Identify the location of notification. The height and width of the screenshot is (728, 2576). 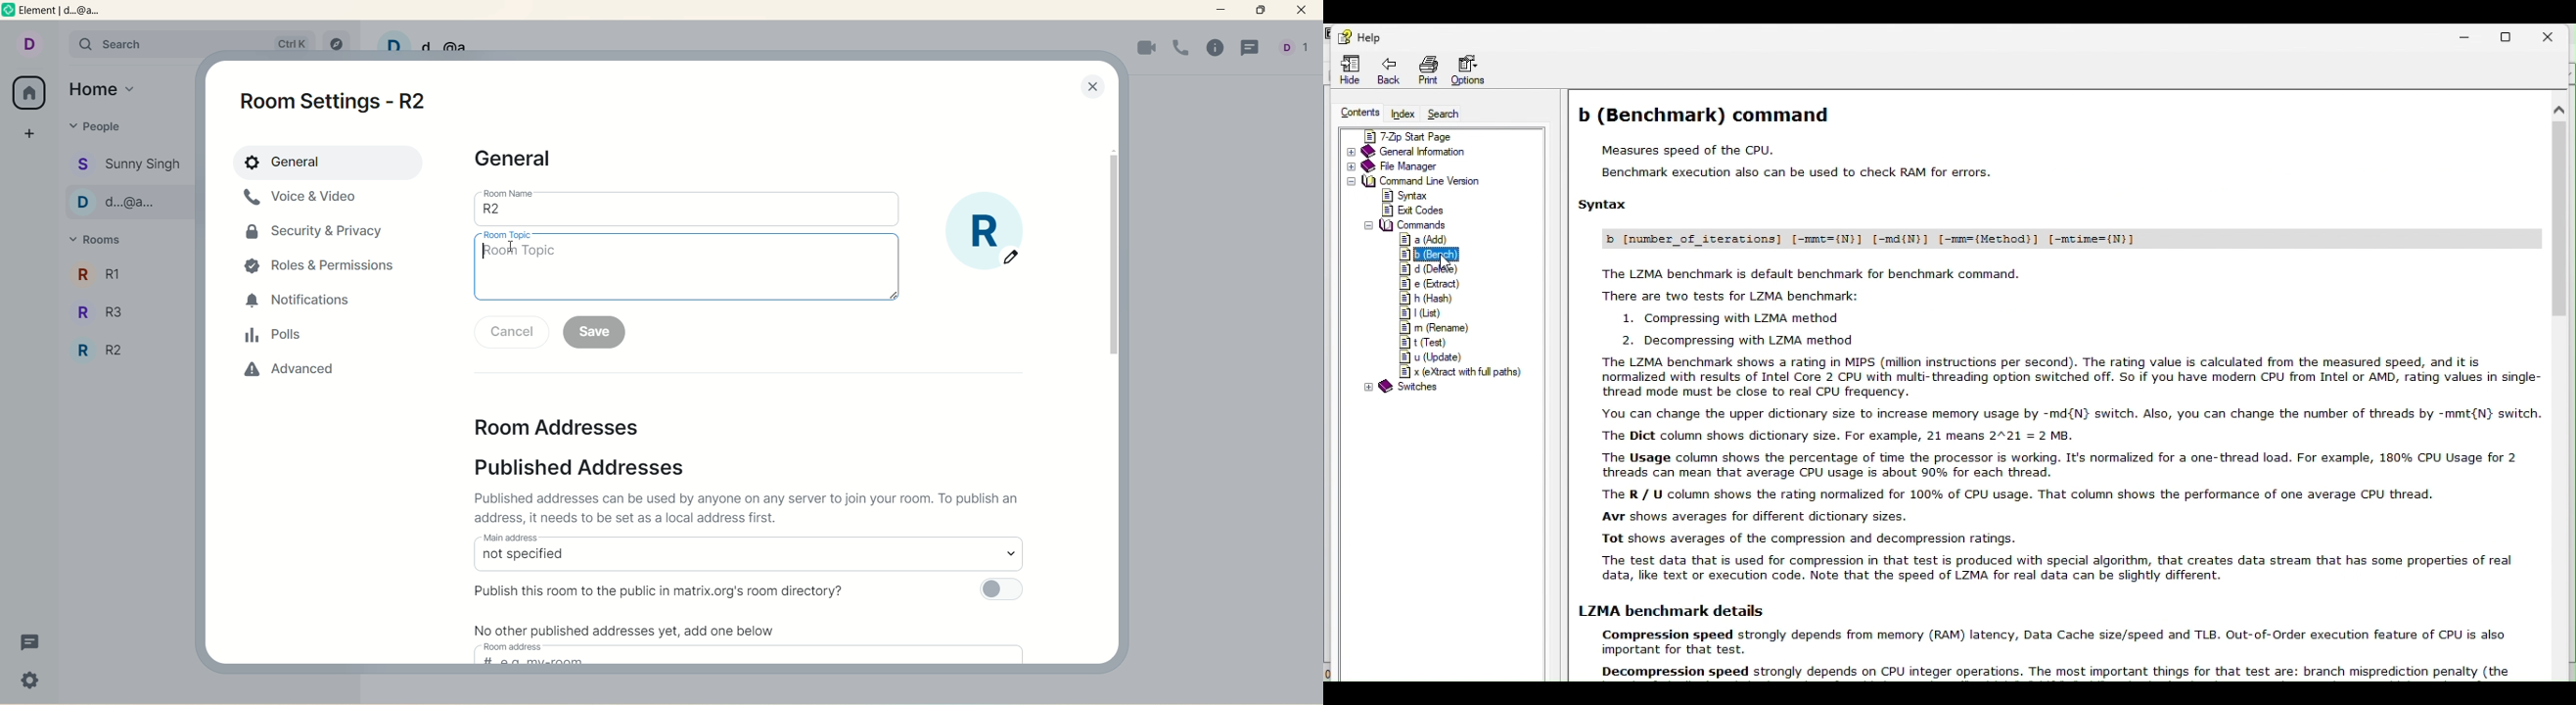
(301, 301).